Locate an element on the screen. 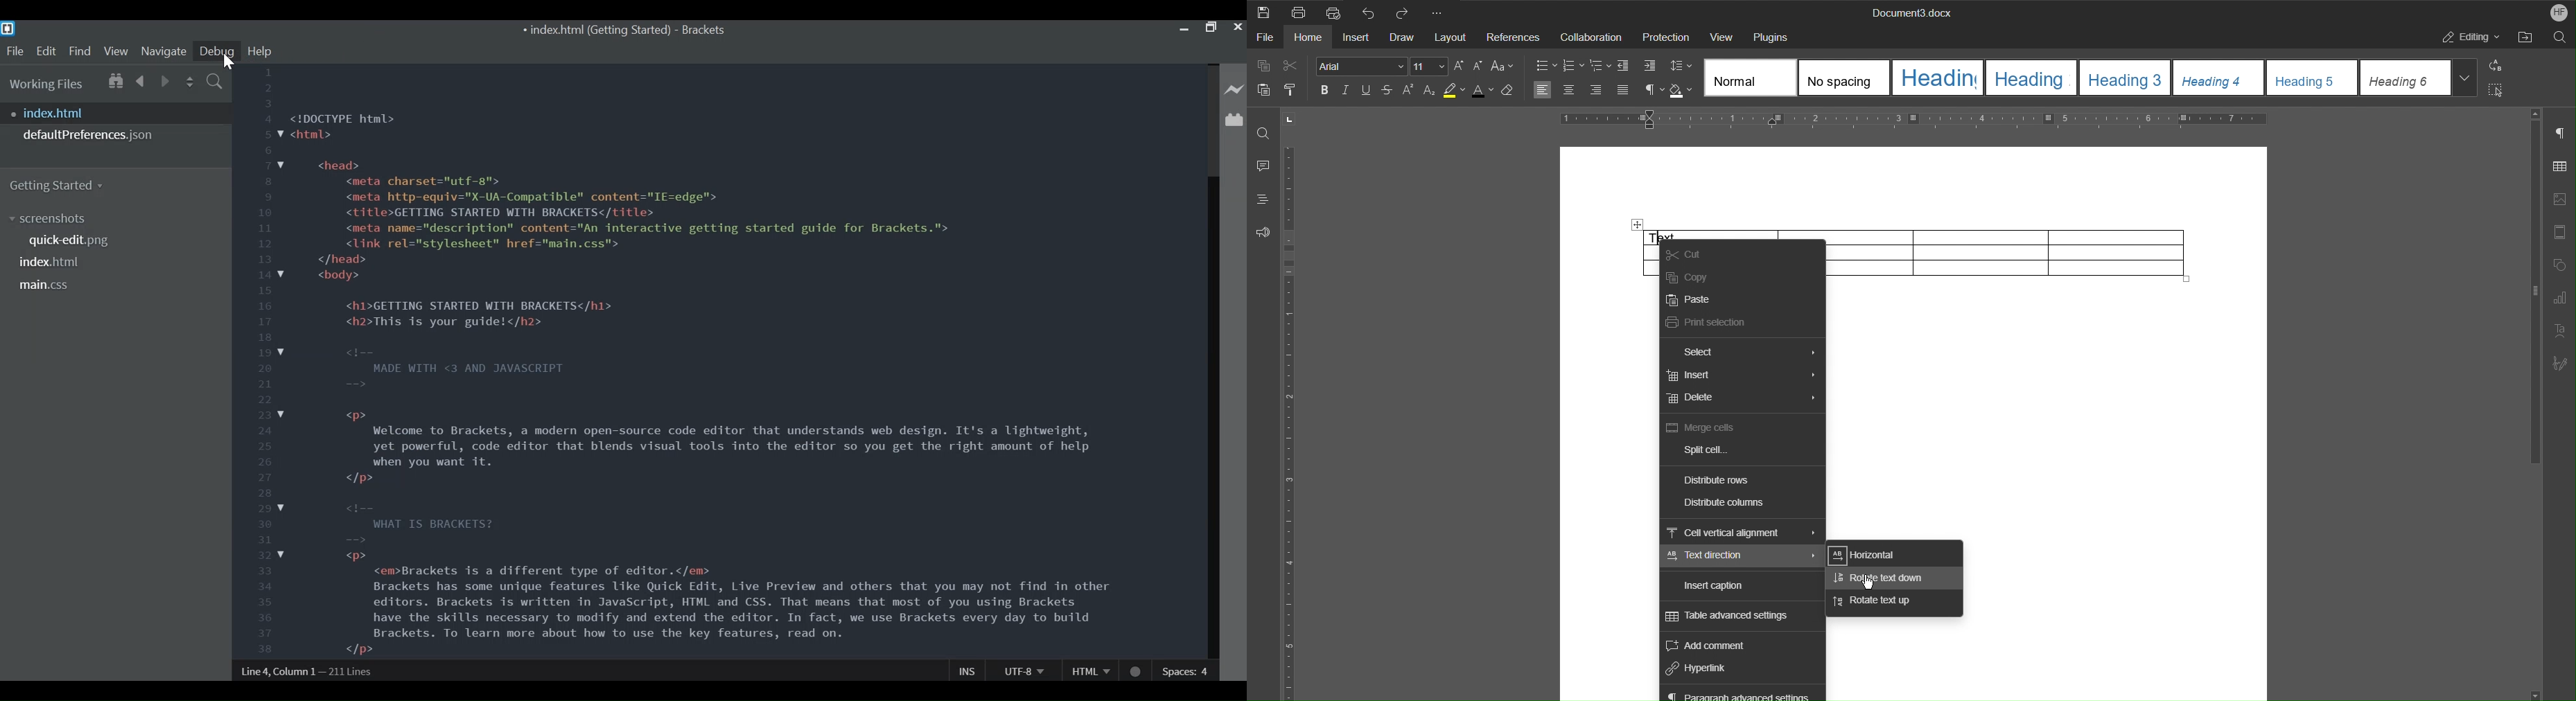 The image size is (2576, 728). index.html (Getting Started) is located at coordinates (595, 31).